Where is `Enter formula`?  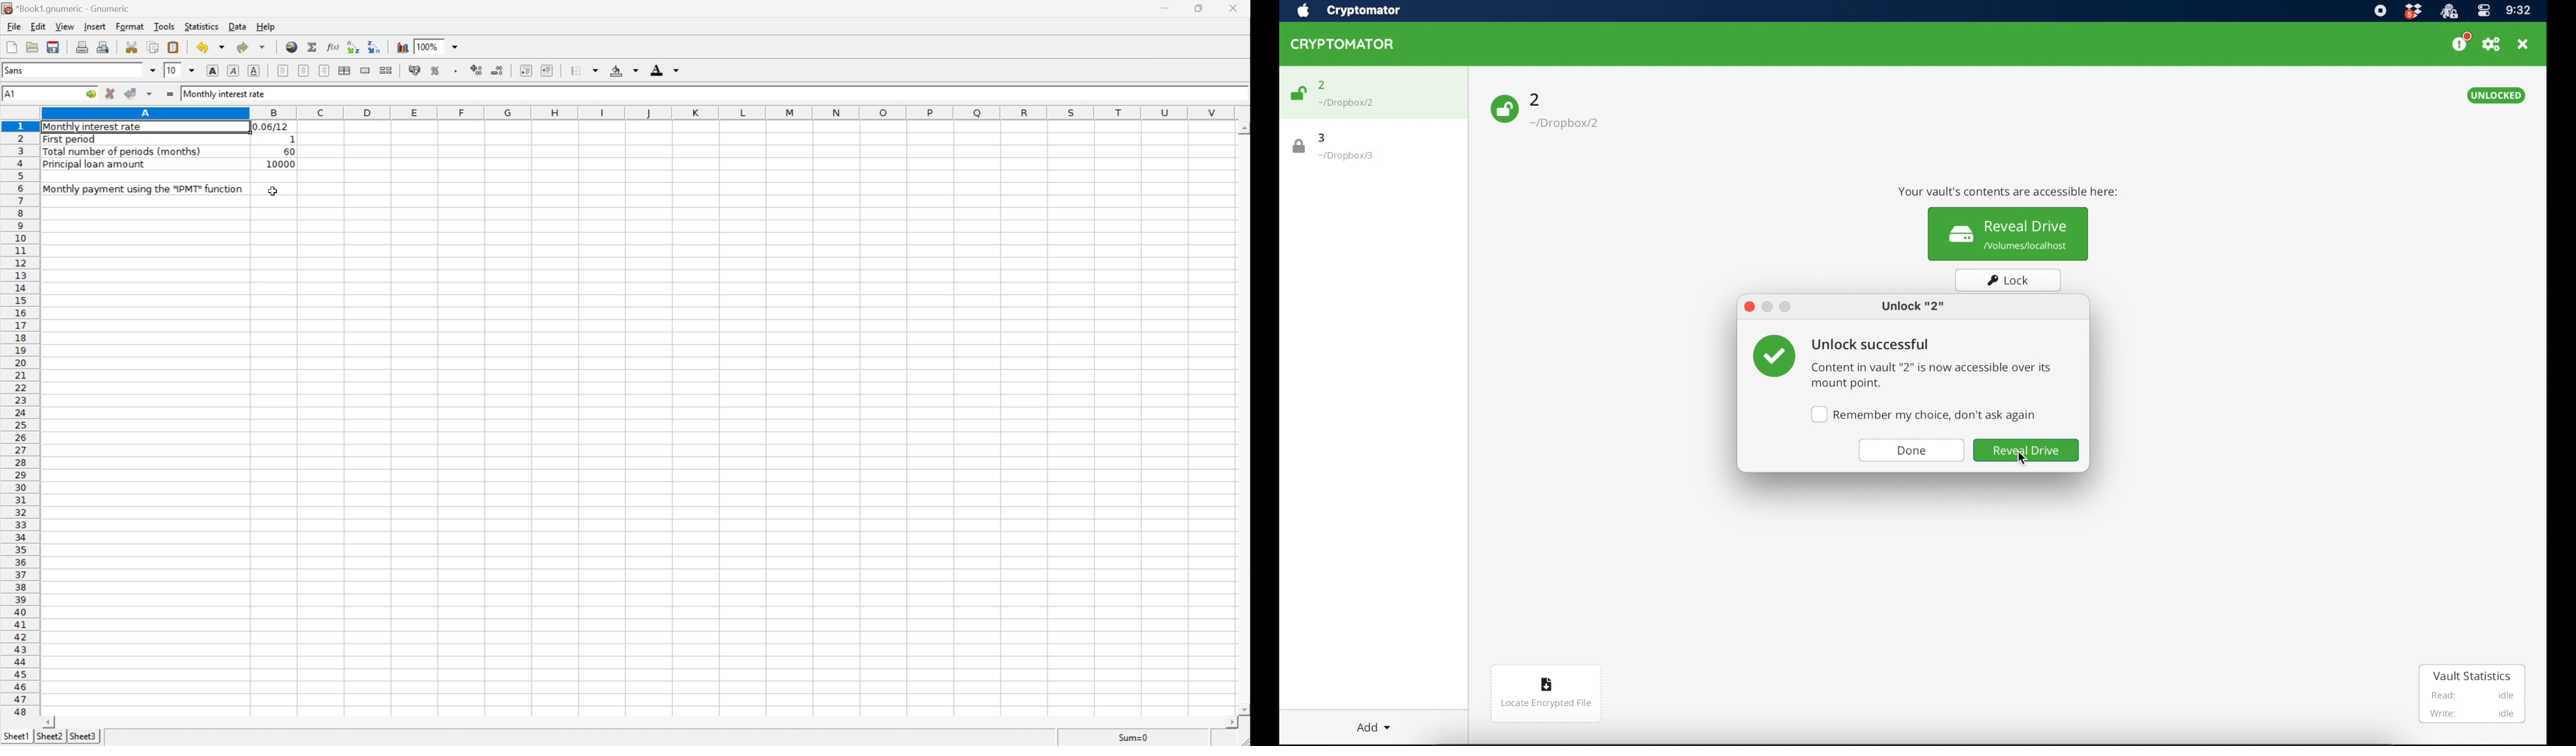 Enter formula is located at coordinates (169, 93).